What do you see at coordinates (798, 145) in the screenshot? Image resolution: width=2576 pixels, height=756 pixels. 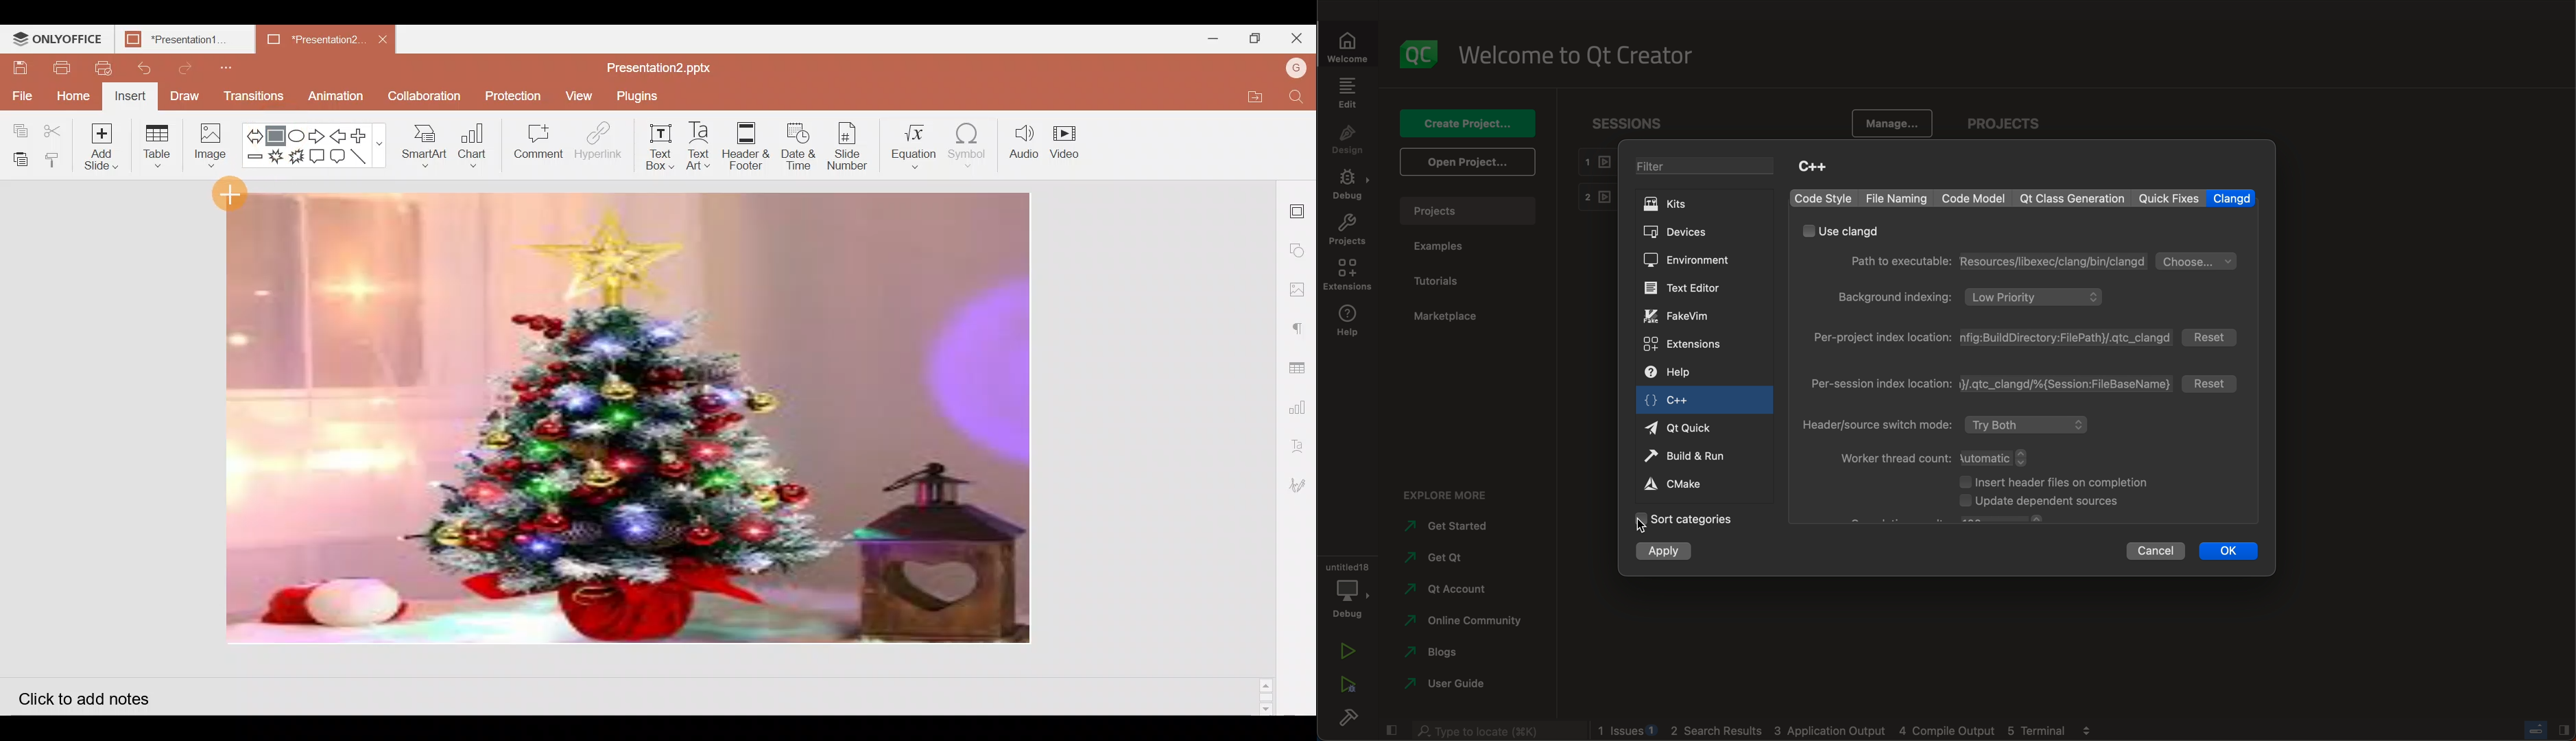 I see `Date & time` at bounding box center [798, 145].